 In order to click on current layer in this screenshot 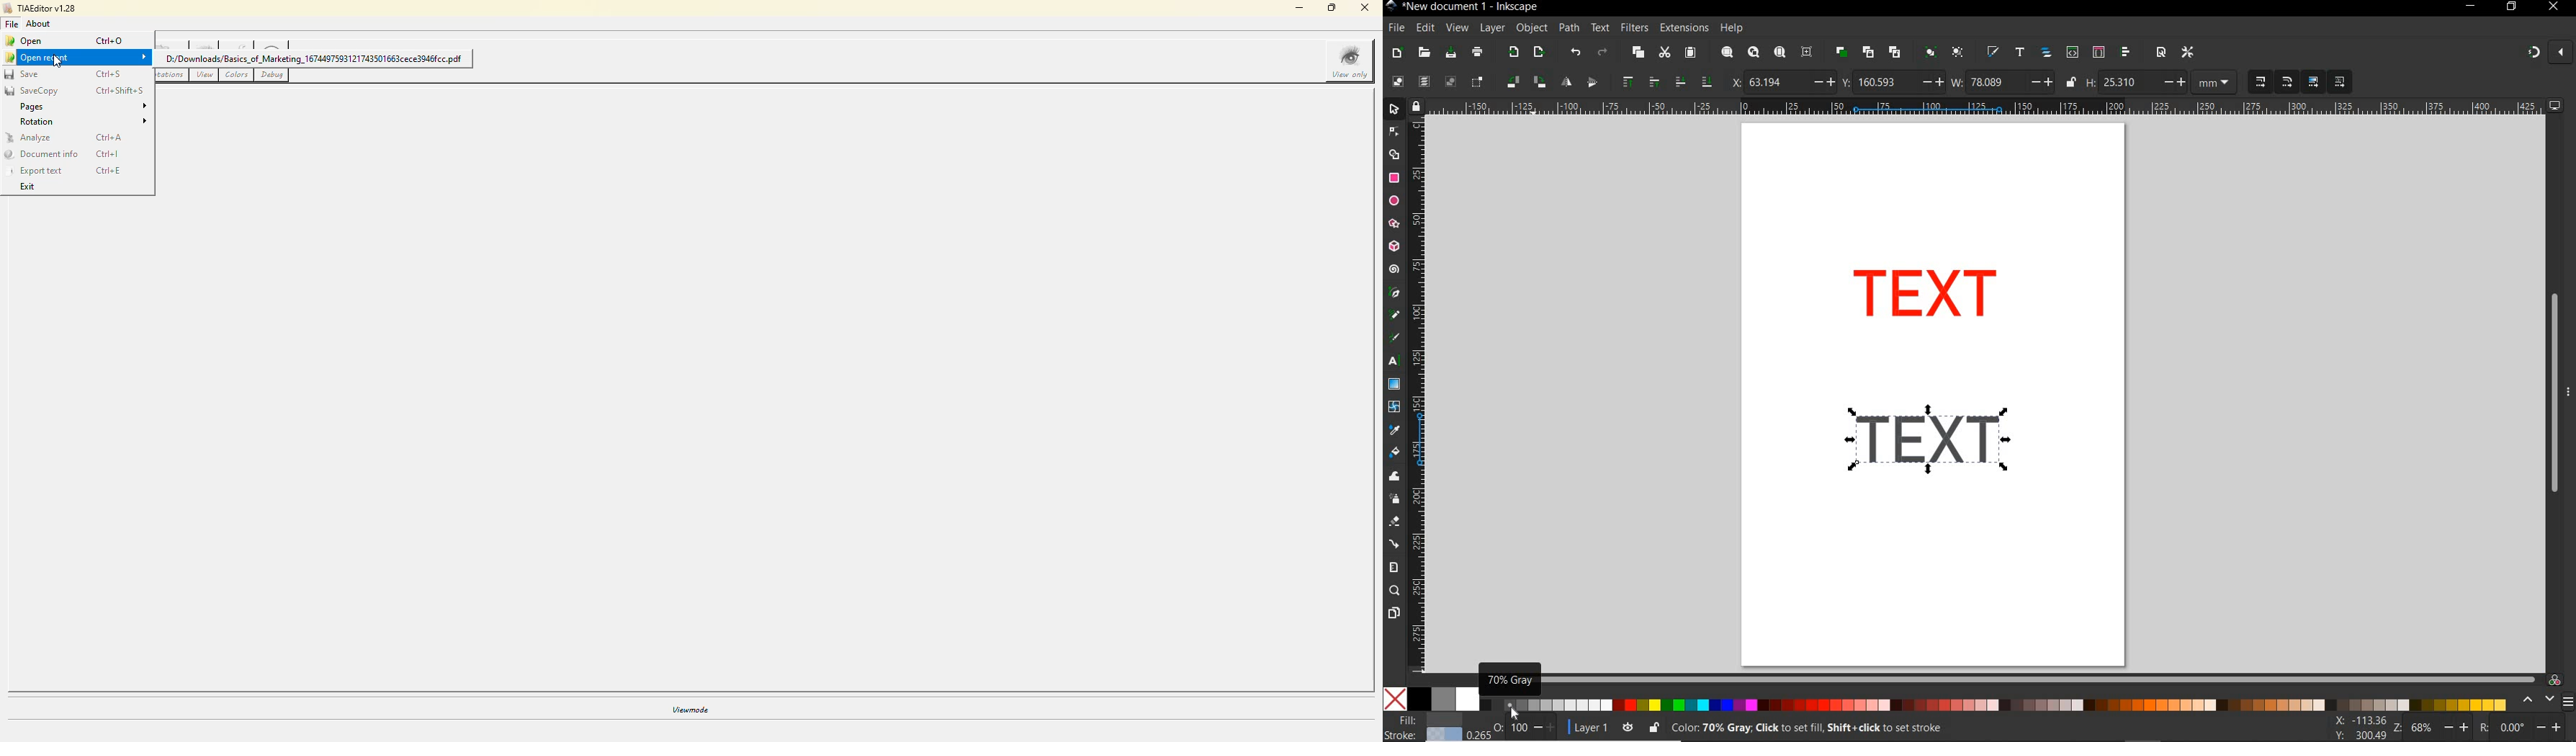, I will do `click(1584, 726)`.